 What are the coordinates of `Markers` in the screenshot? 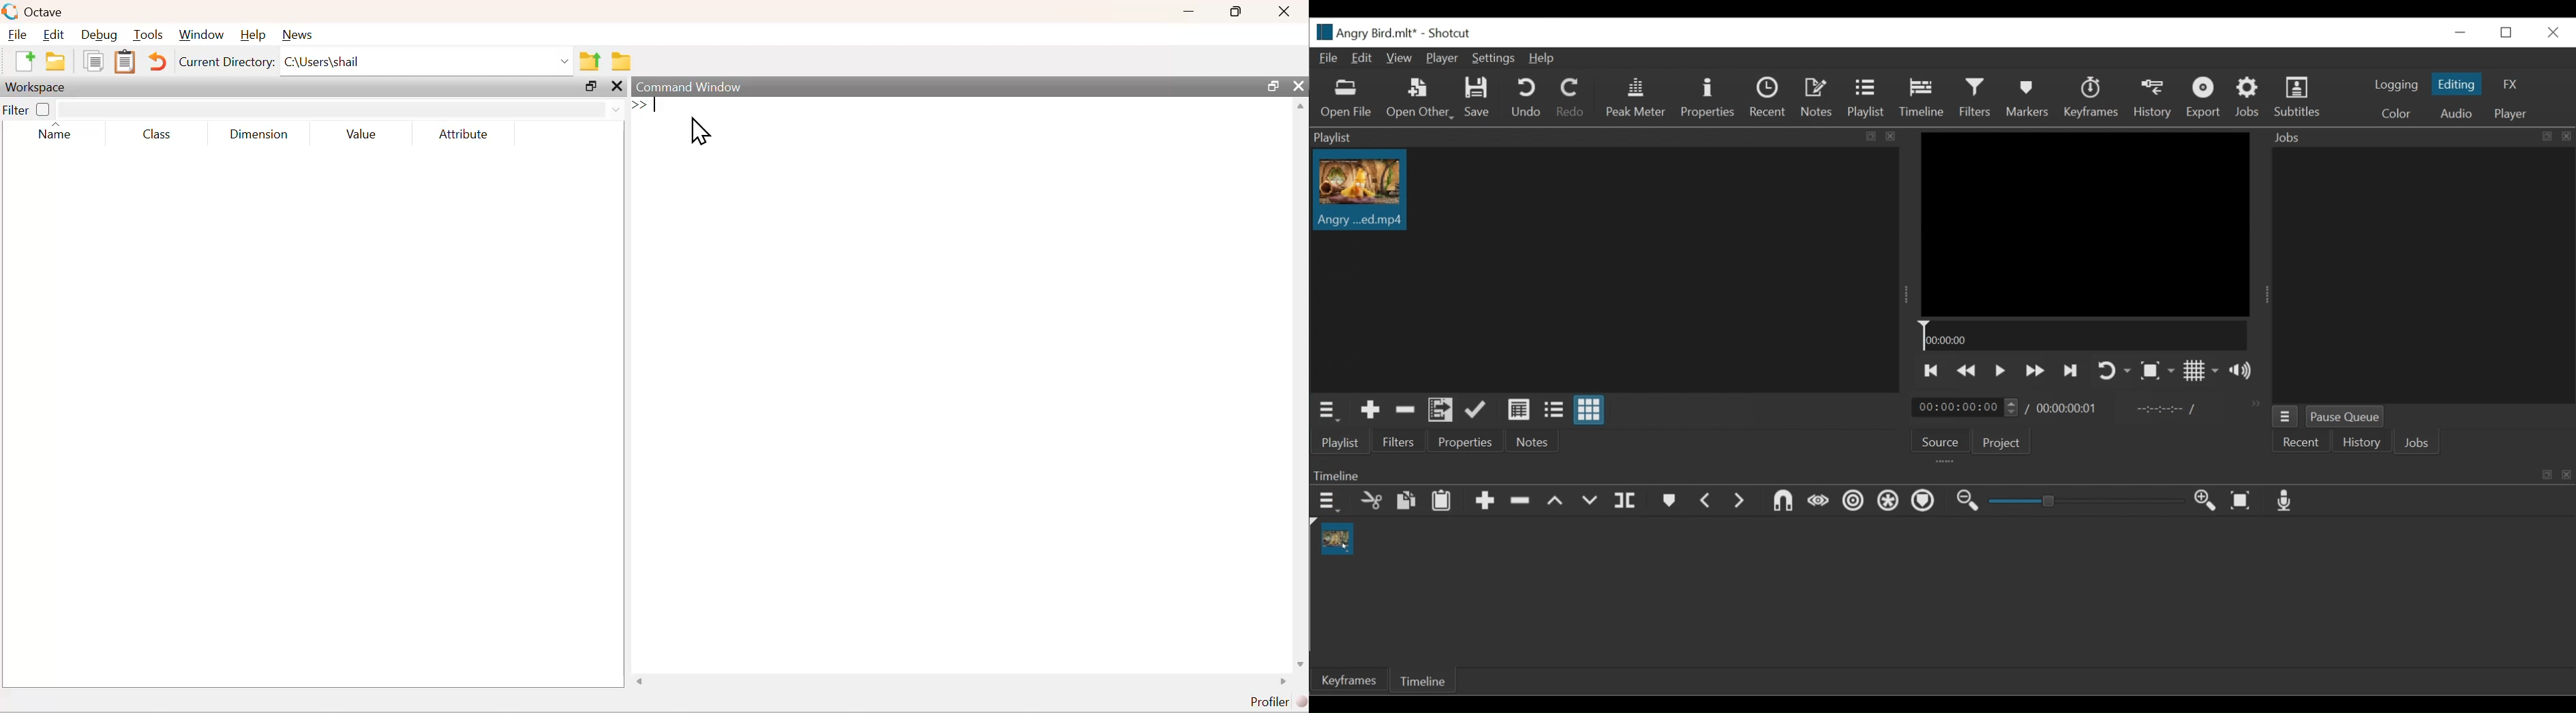 It's located at (2029, 98).